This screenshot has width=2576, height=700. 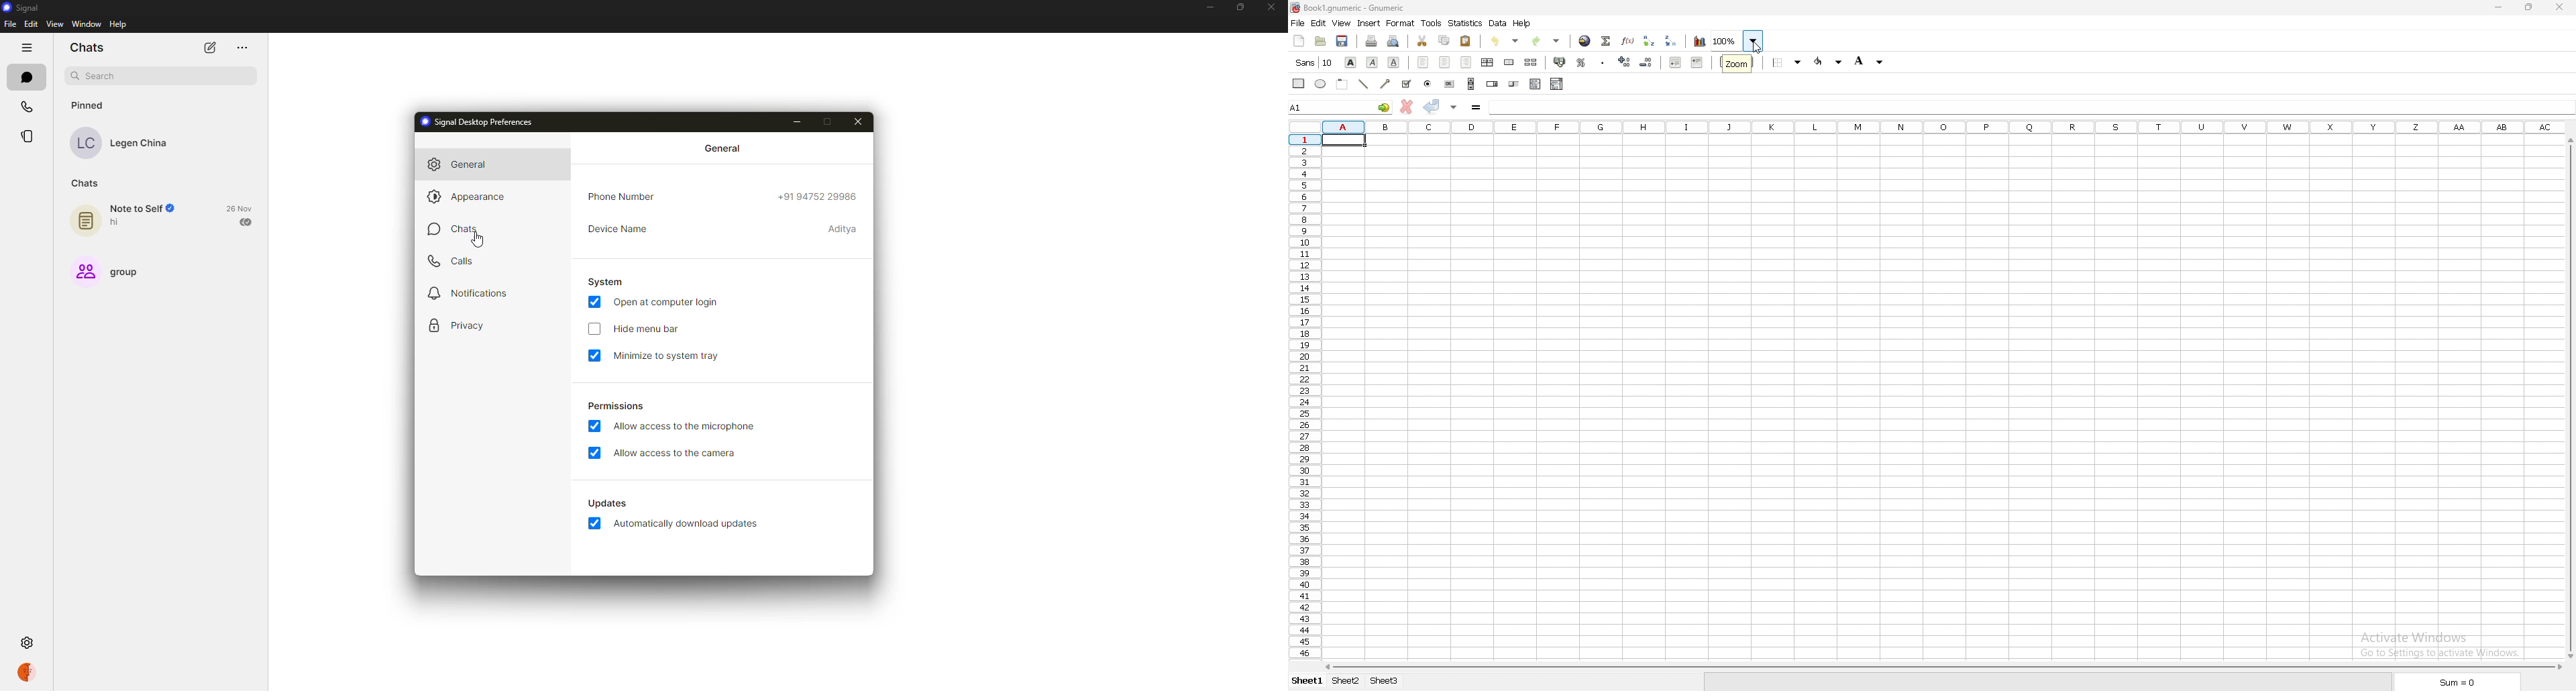 What do you see at coordinates (1627, 41) in the screenshot?
I see `function` at bounding box center [1627, 41].